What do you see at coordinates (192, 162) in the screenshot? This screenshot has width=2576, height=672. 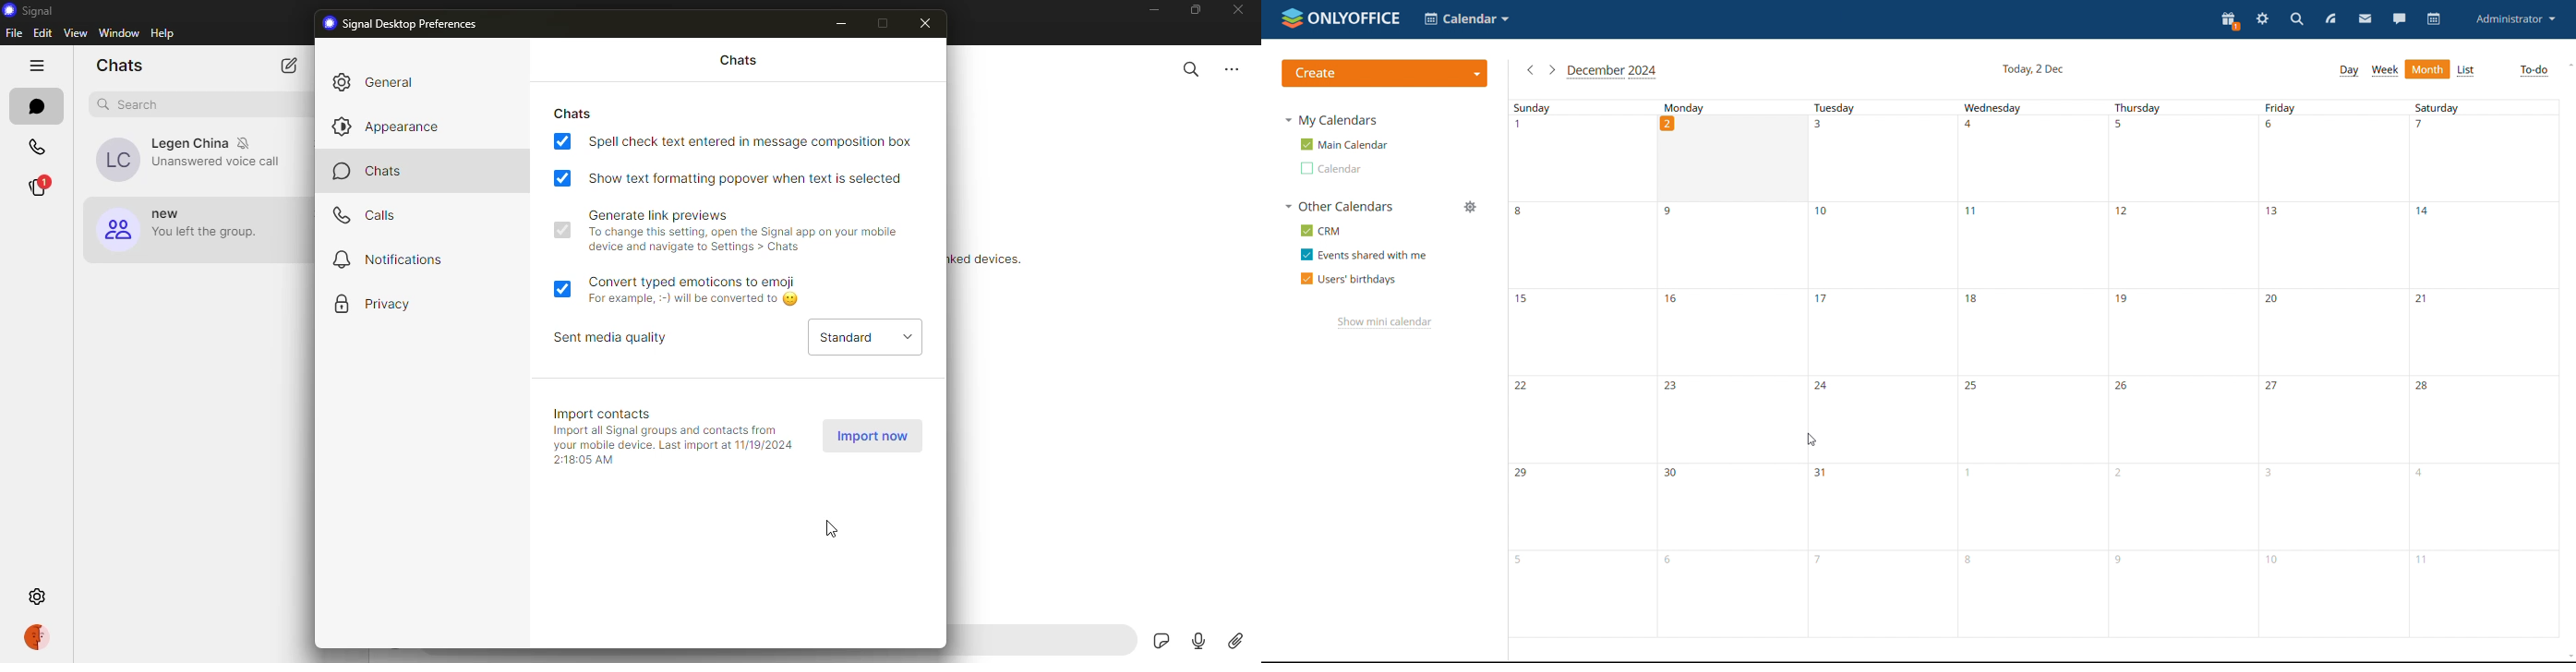 I see `contact` at bounding box center [192, 162].